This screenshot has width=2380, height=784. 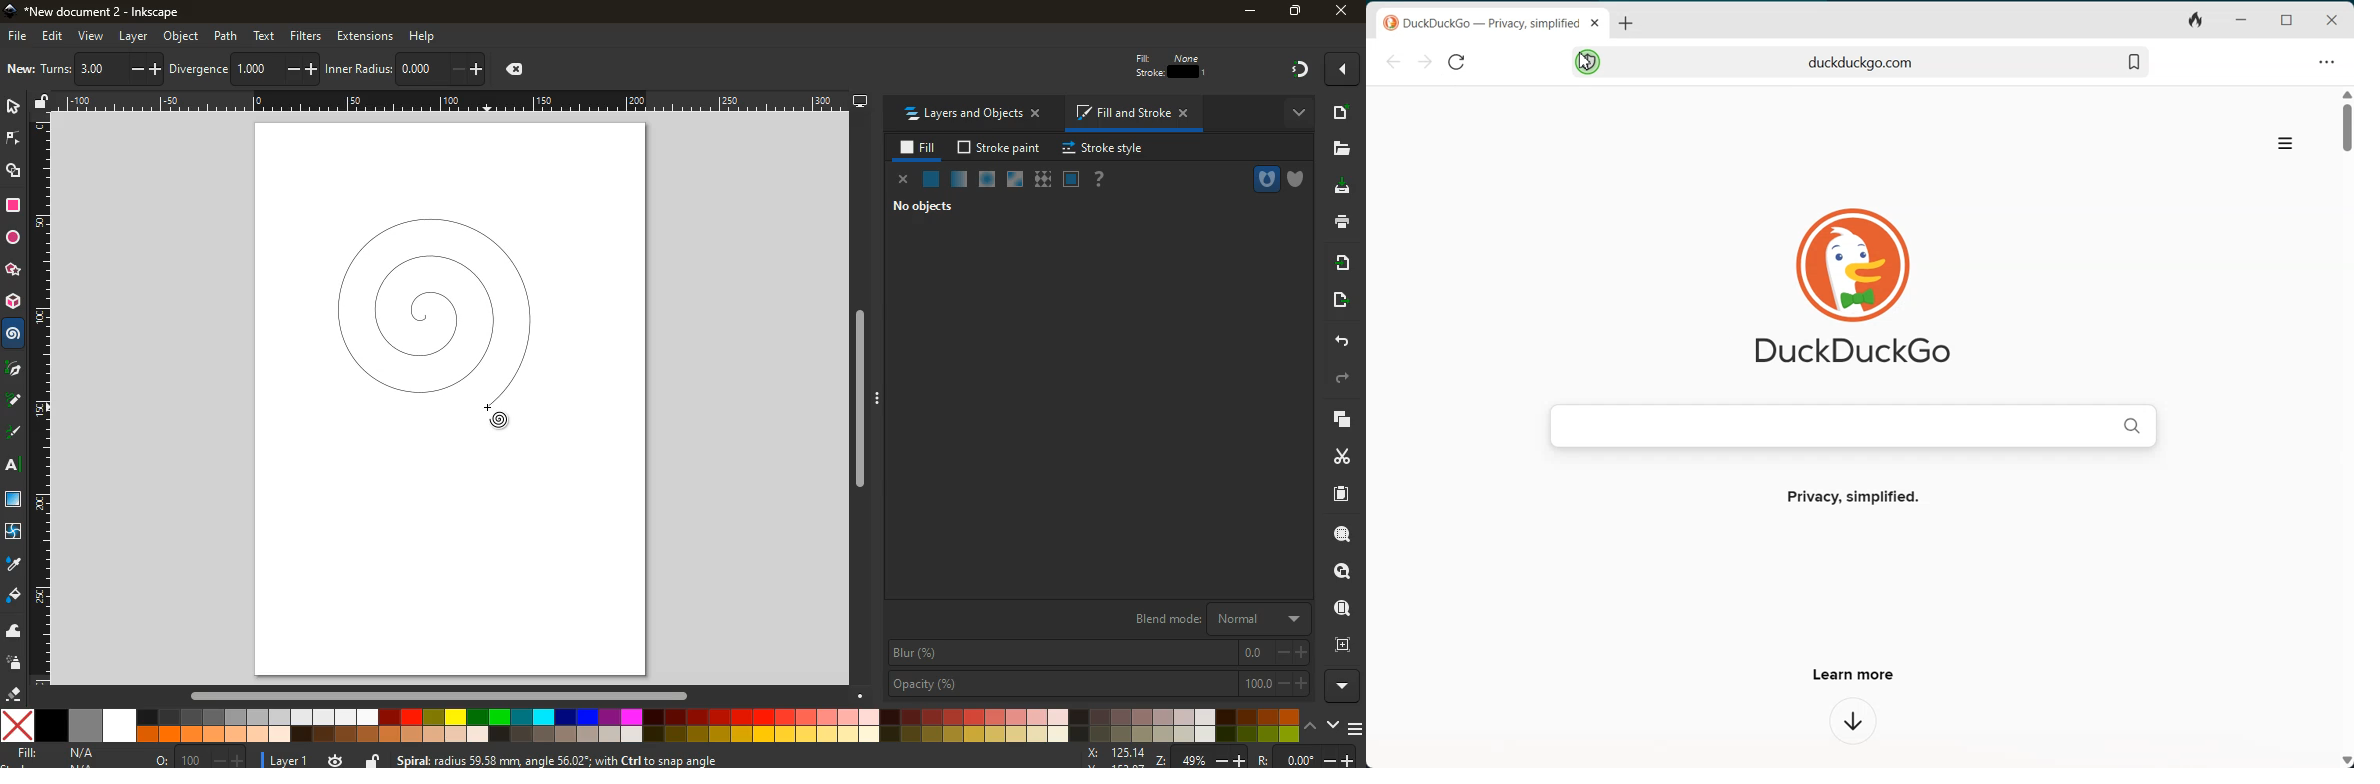 What do you see at coordinates (12, 141) in the screenshot?
I see `edge` at bounding box center [12, 141].